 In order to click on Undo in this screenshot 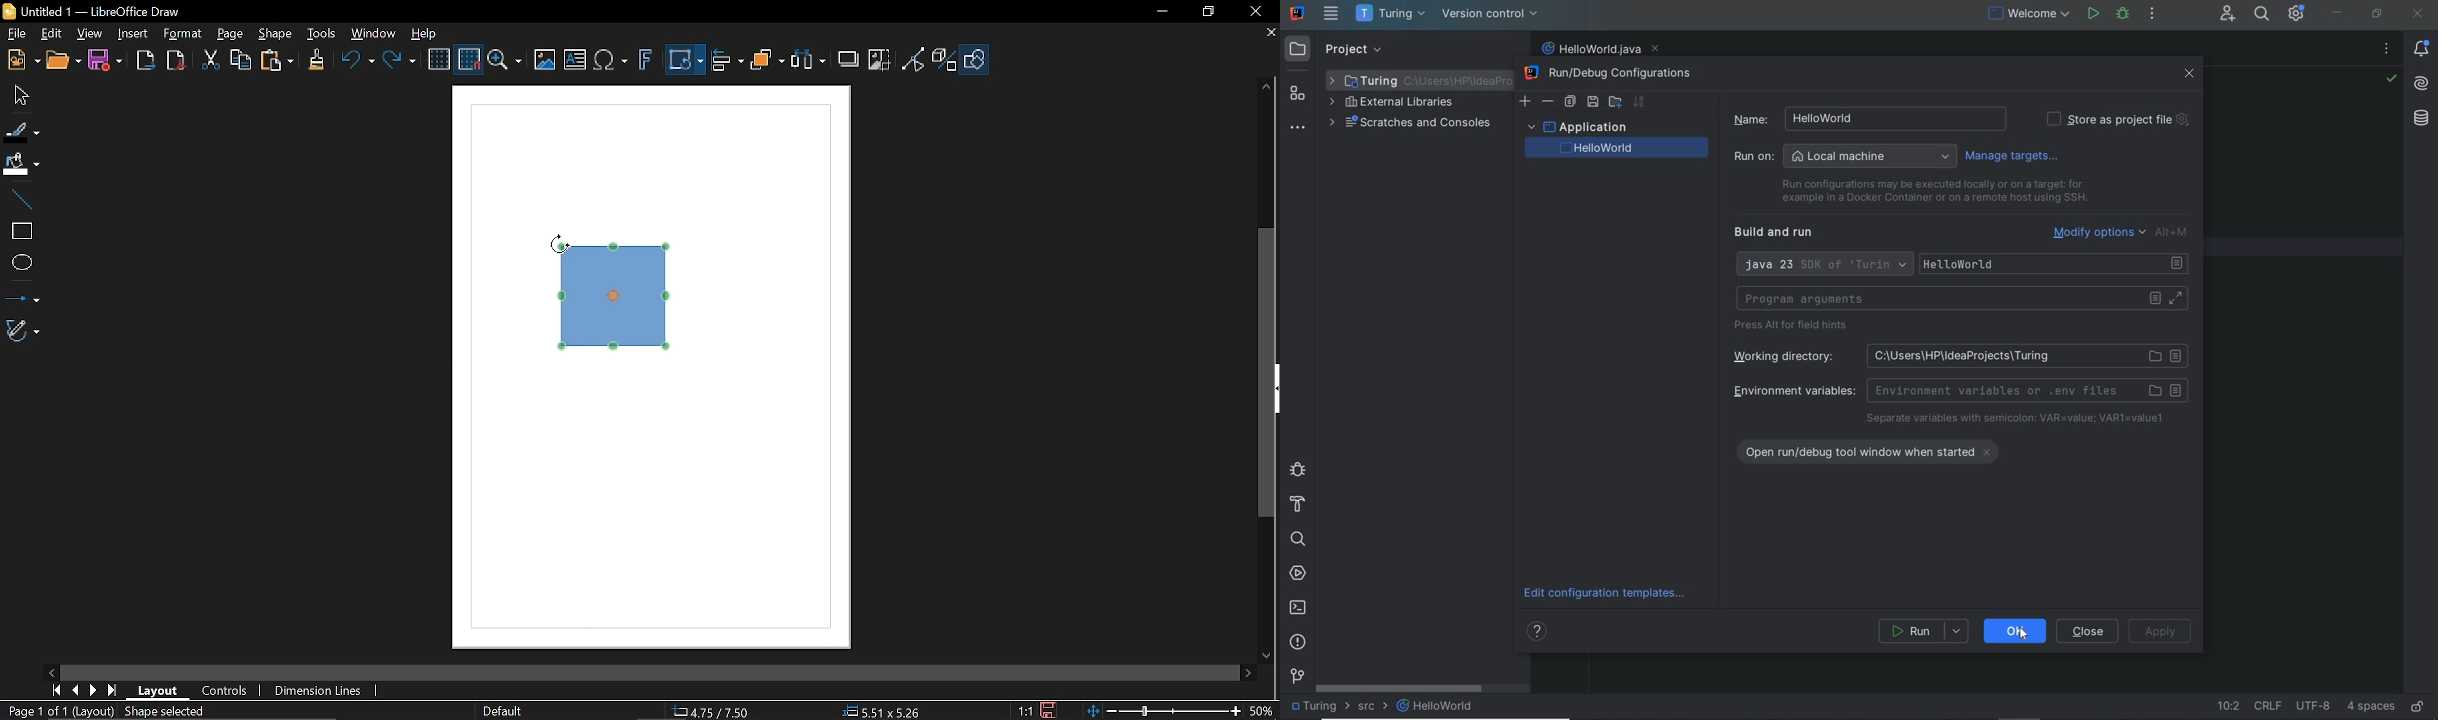, I will do `click(354, 62)`.